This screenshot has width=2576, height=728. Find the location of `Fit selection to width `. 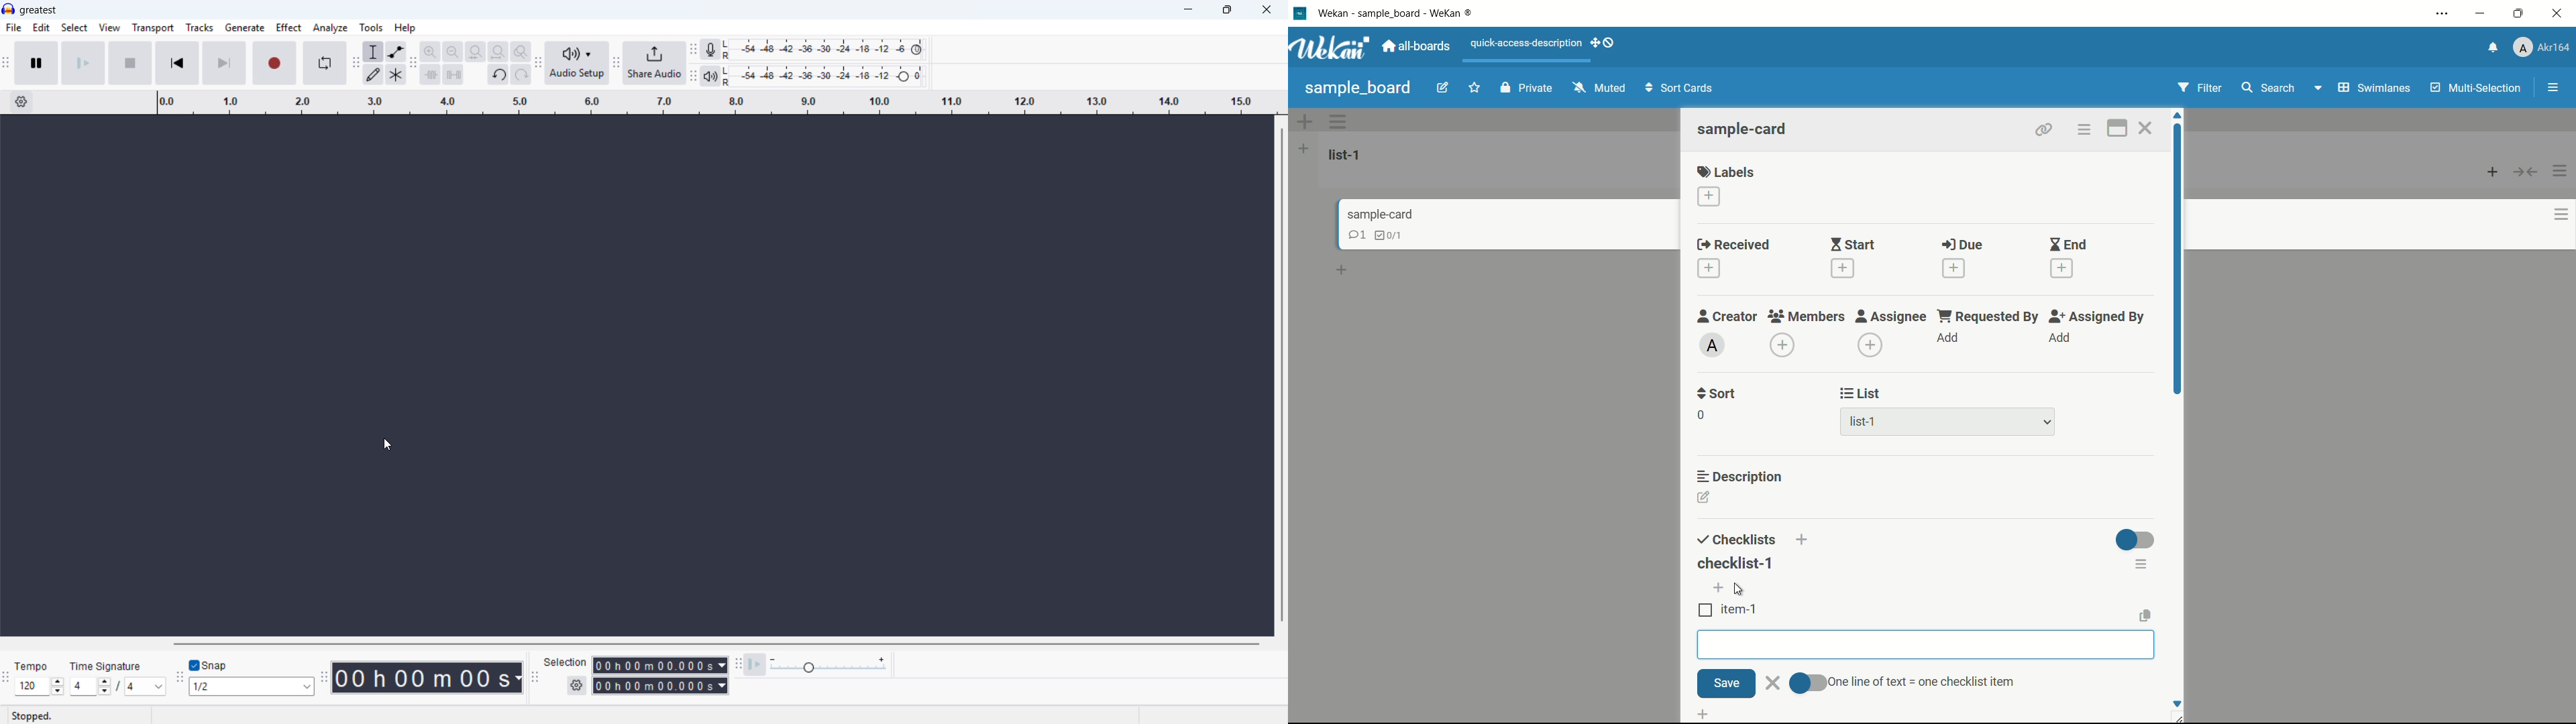

Fit selection to width  is located at coordinates (476, 52).